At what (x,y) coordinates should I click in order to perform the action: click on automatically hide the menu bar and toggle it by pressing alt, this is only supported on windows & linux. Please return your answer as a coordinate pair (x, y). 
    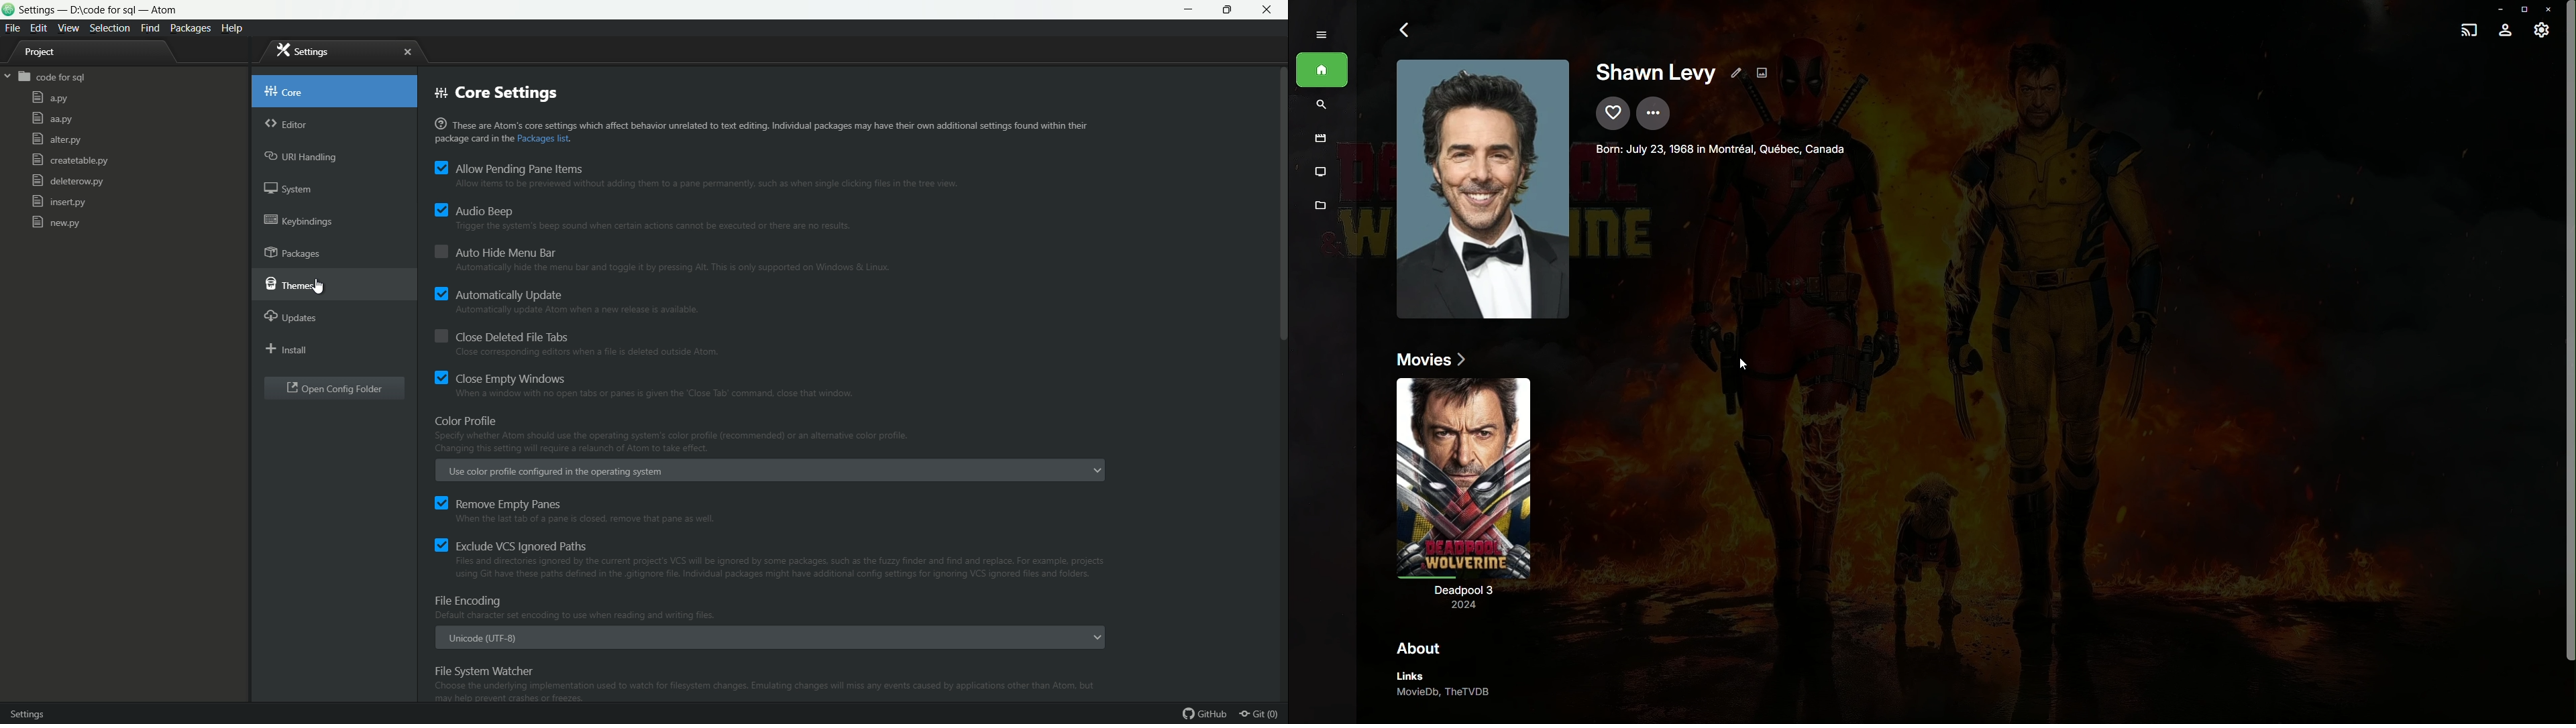
    Looking at the image, I should click on (673, 269).